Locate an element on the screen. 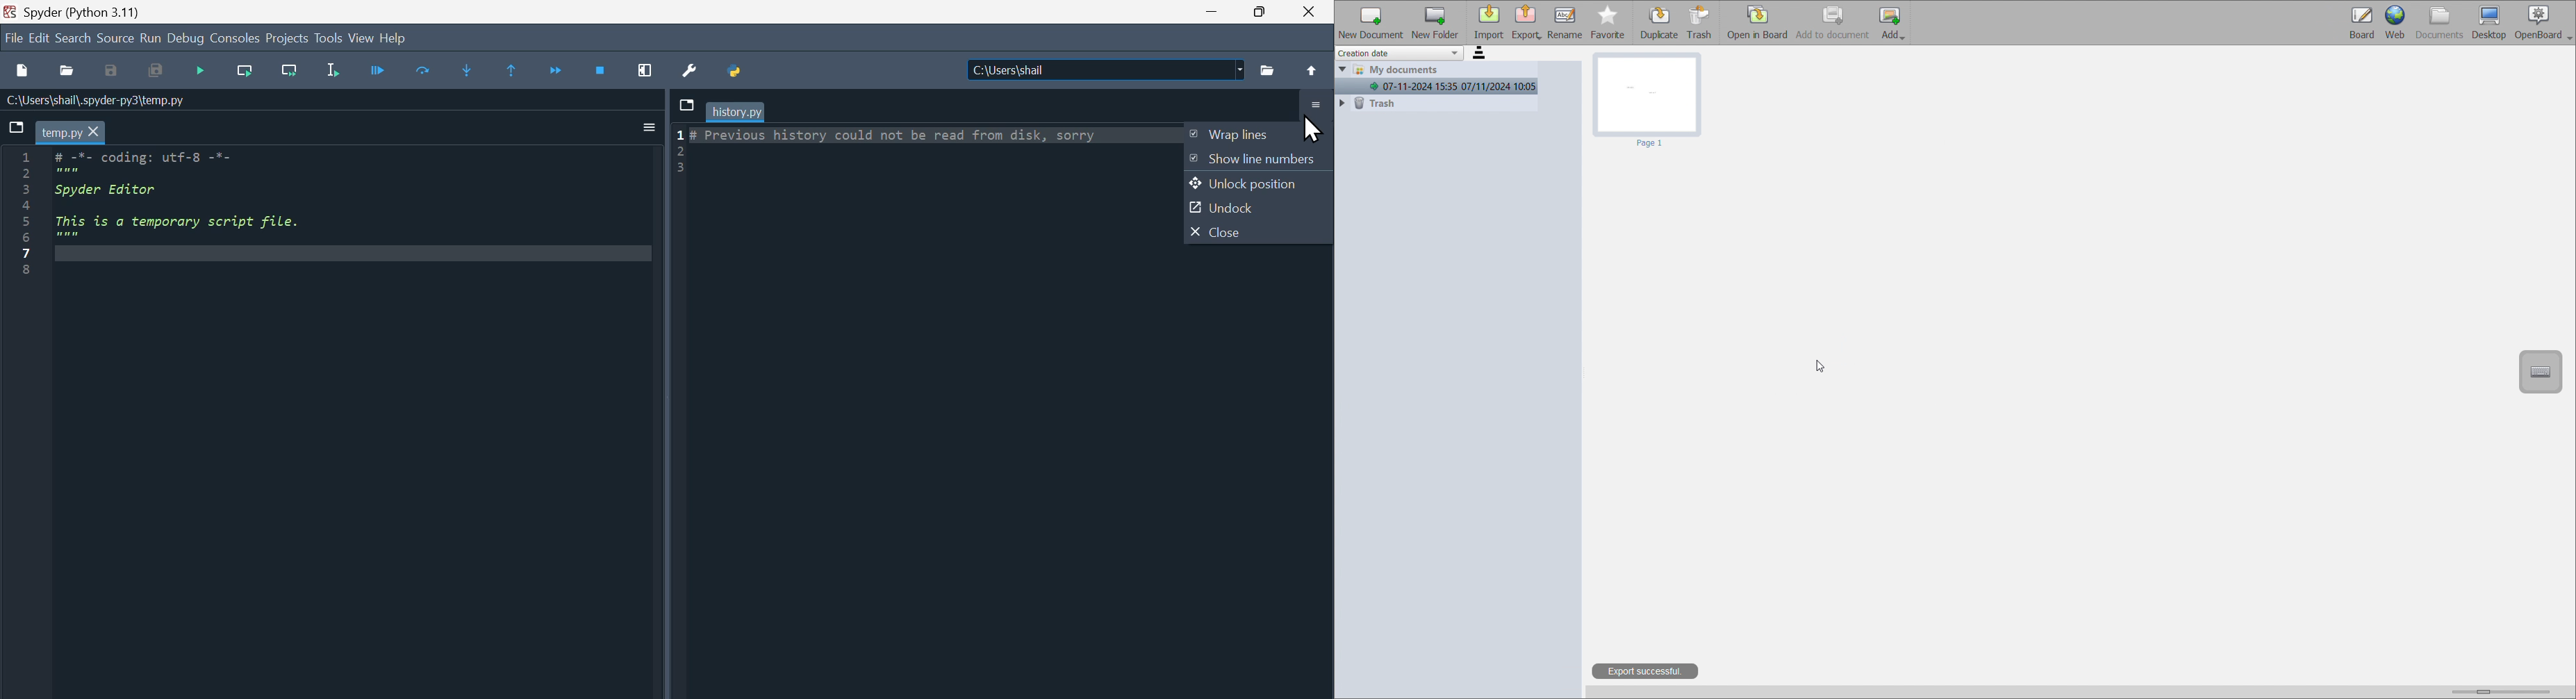  C:\Users\shail\.spyder-py3\temp.py is located at coordinates (97, 103).